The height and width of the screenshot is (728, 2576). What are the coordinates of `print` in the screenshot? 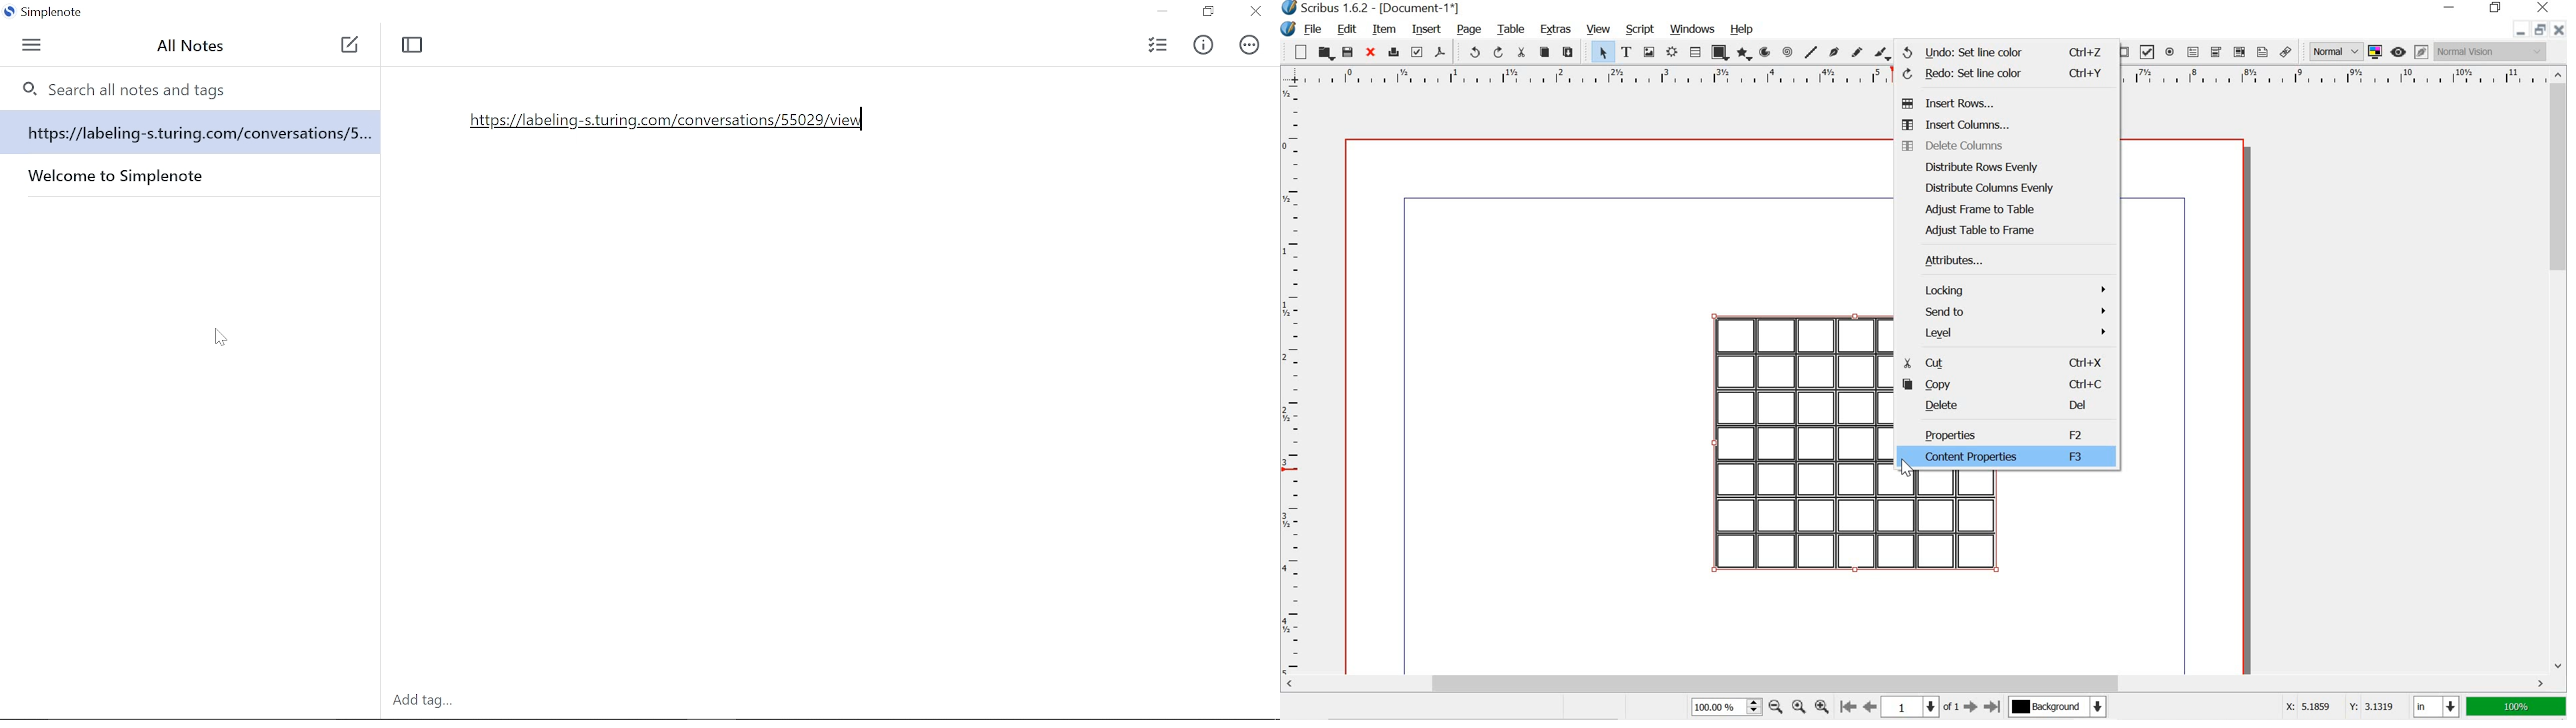 It's located at (1394, 53).